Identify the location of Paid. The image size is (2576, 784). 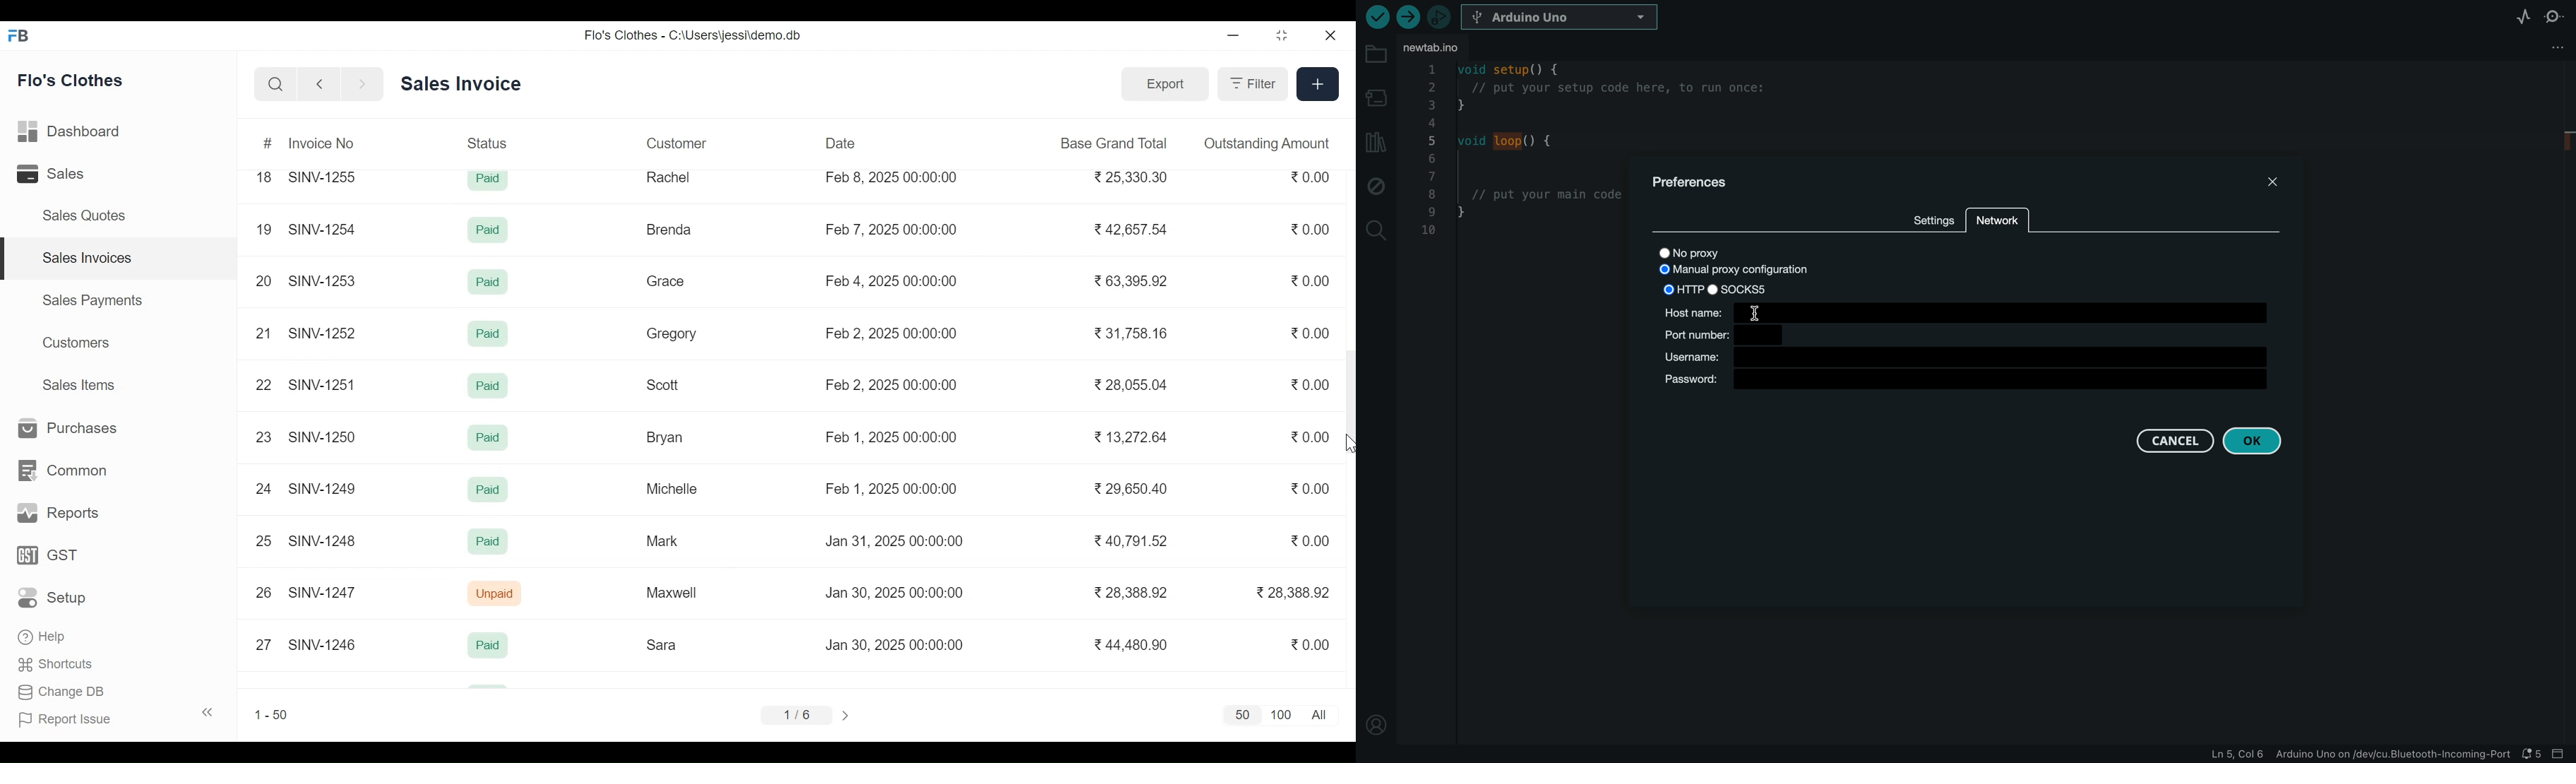
(488, 645).